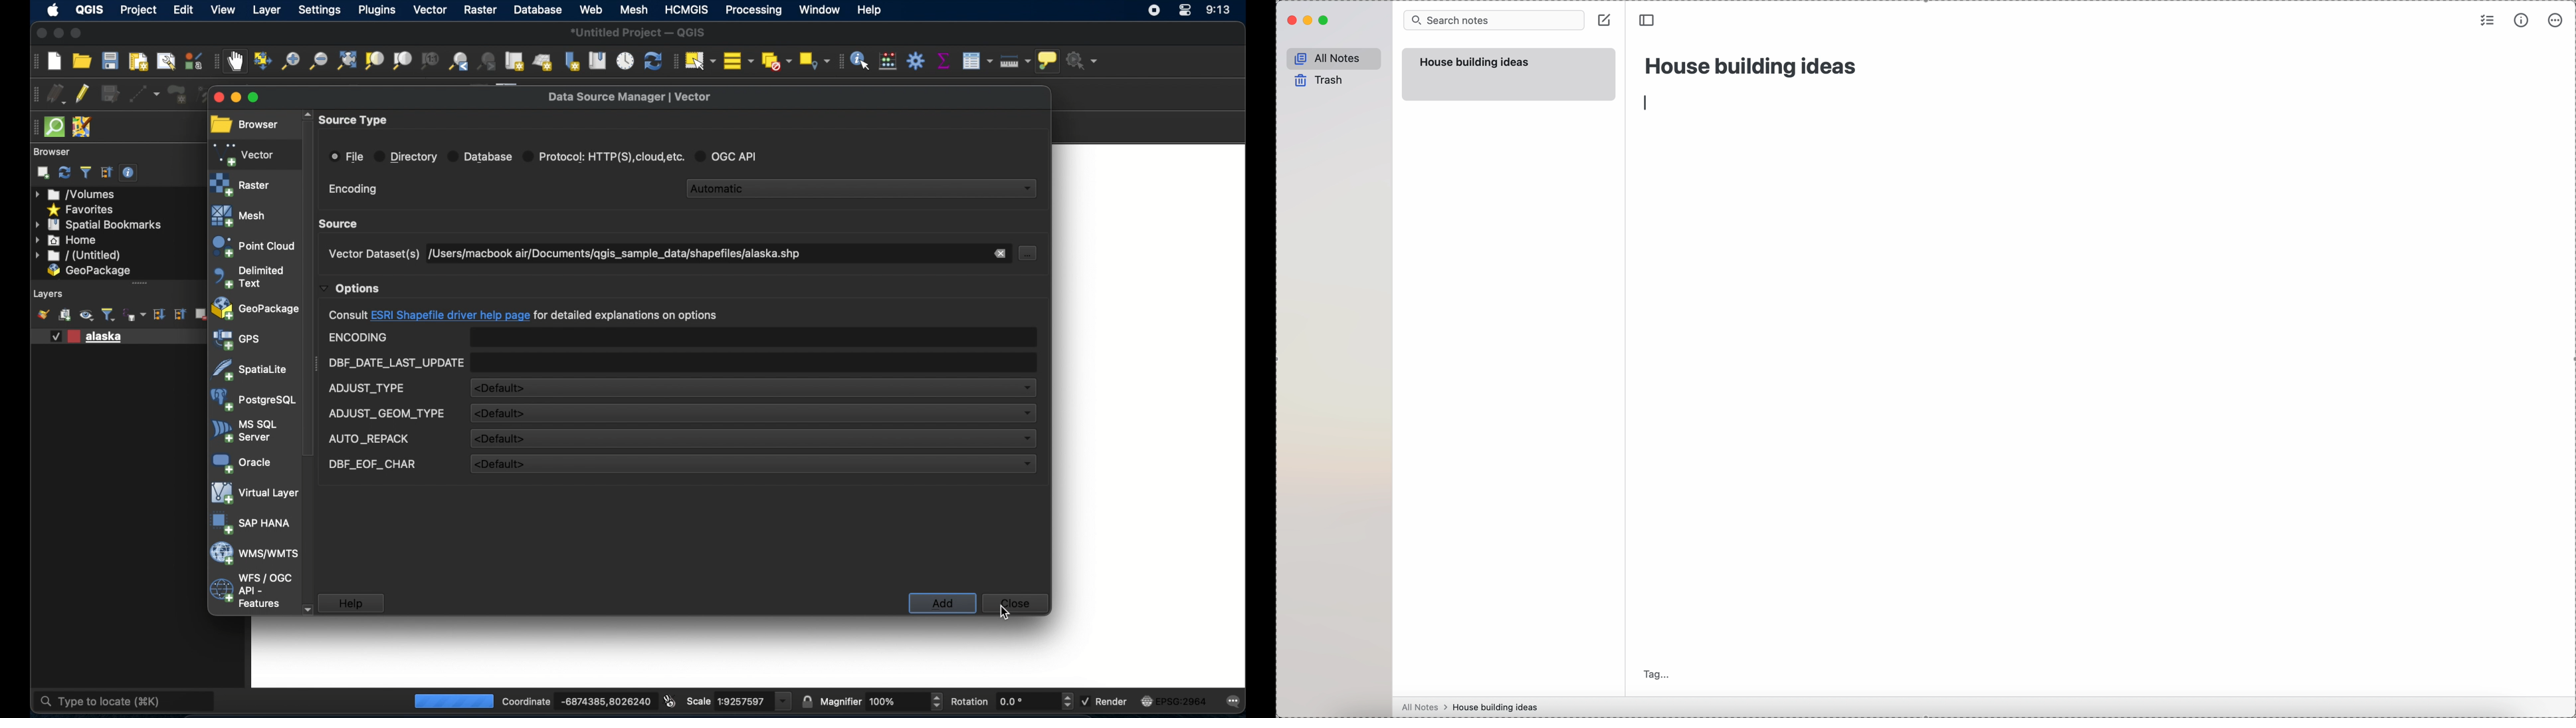 The image size is (2576, 728). I want to click on refresh, so click(64, 173).